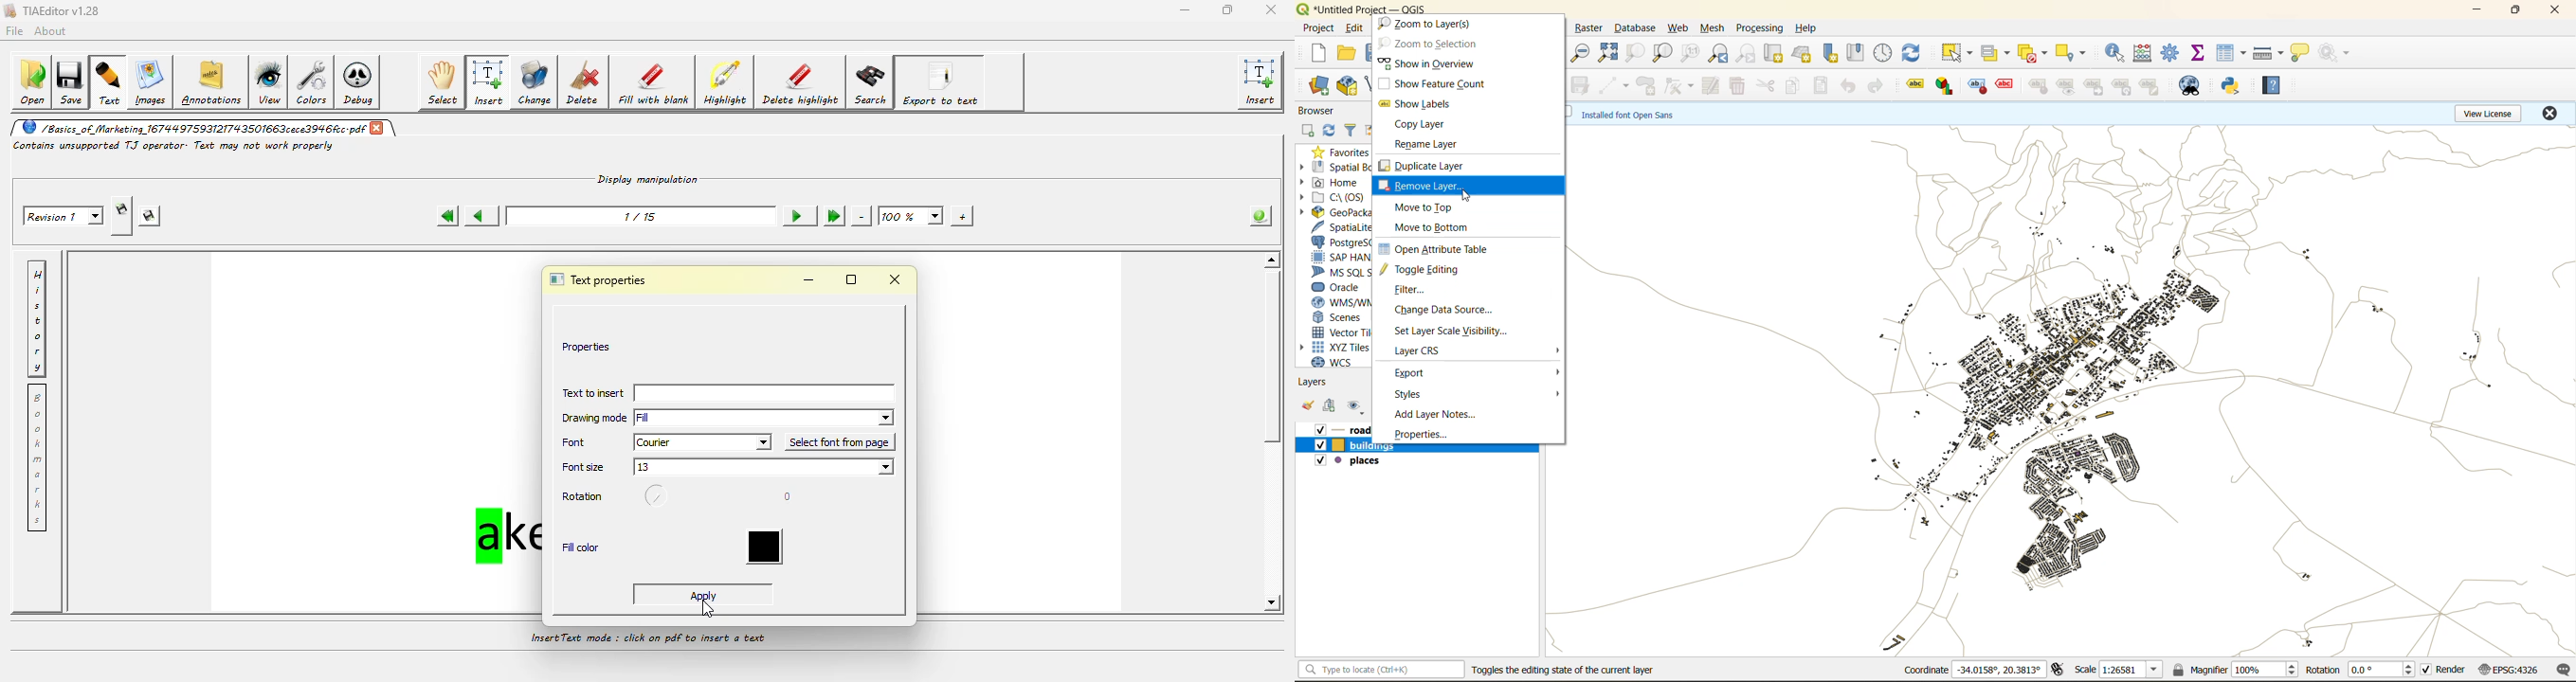 The image size is (2576, 700). What do you see at coordinates (2512, 669) in the screenshot?
I see `crs` at bounding box center [2512, 669].